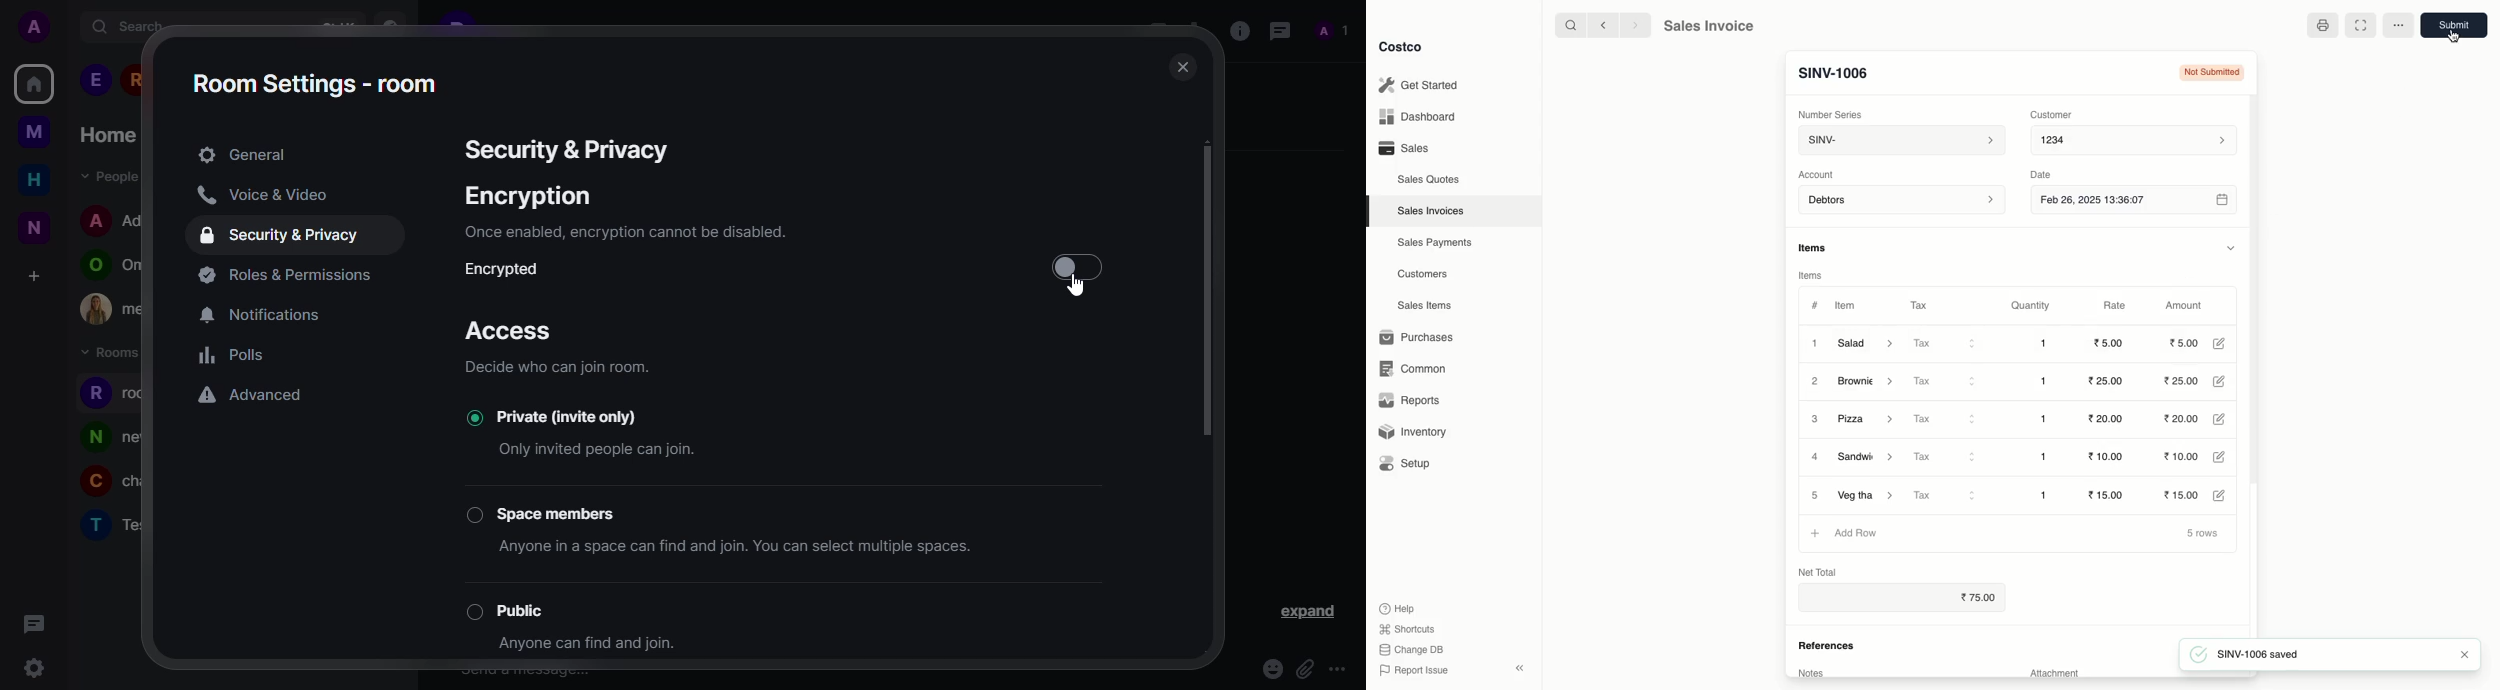  I want to click on 1, so click(2043, 343).